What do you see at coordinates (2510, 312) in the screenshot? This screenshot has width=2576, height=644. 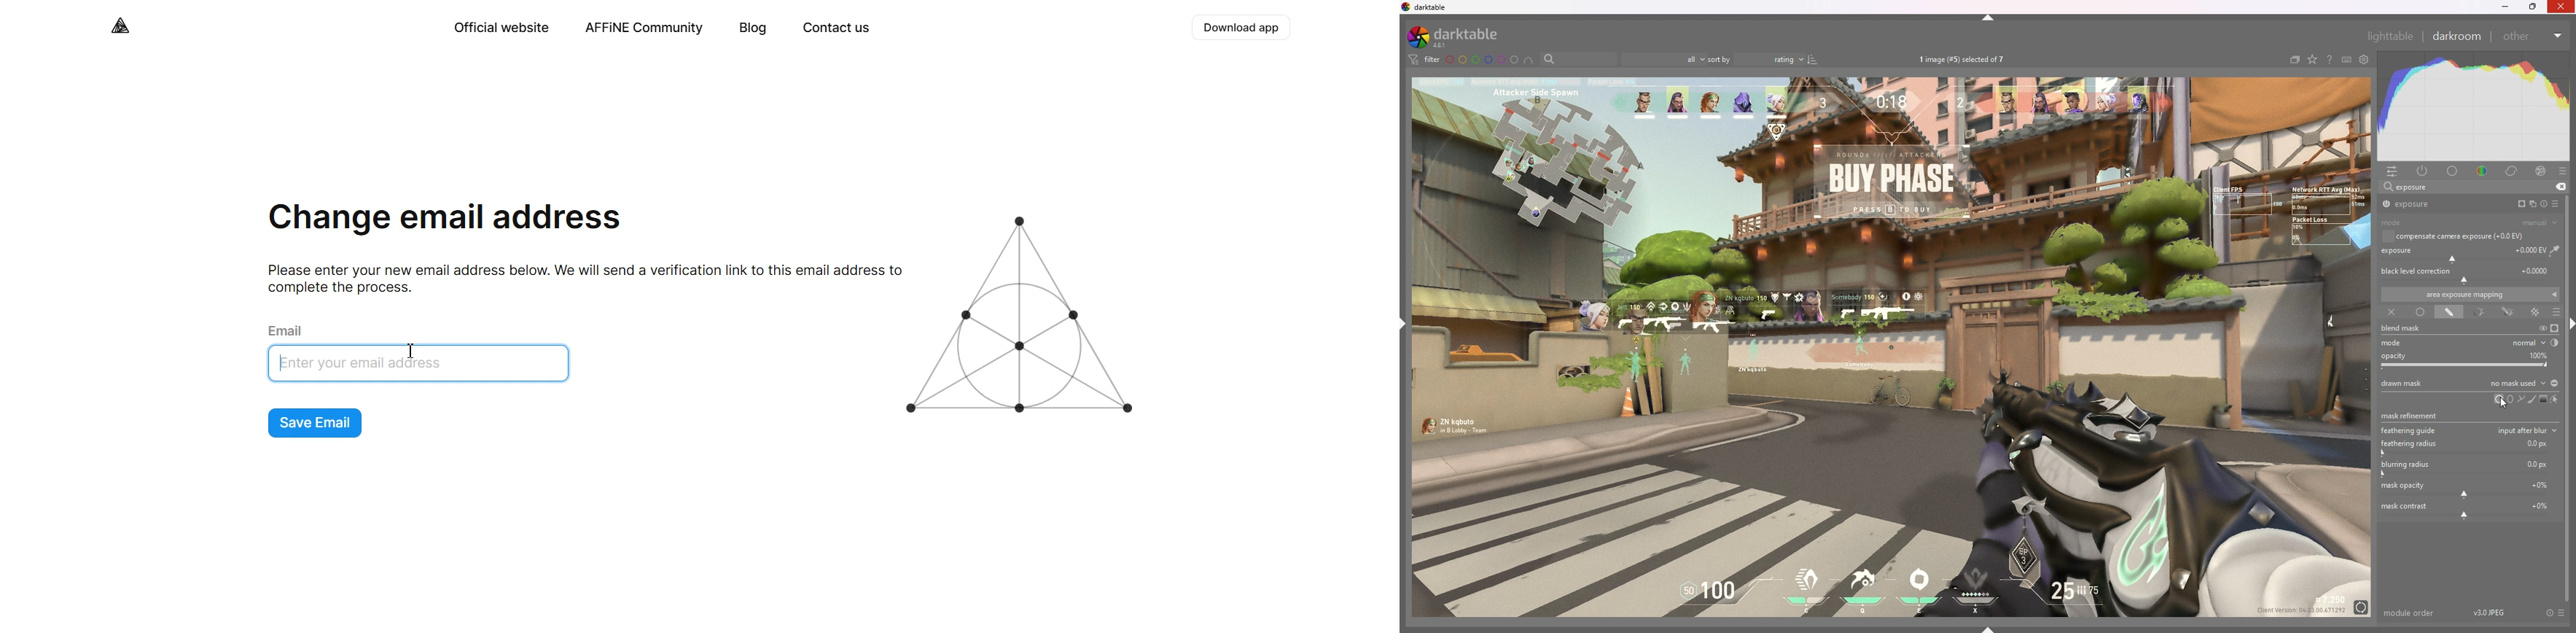 I see `drawn and parametric mask` at bounding box center [2510, 312].